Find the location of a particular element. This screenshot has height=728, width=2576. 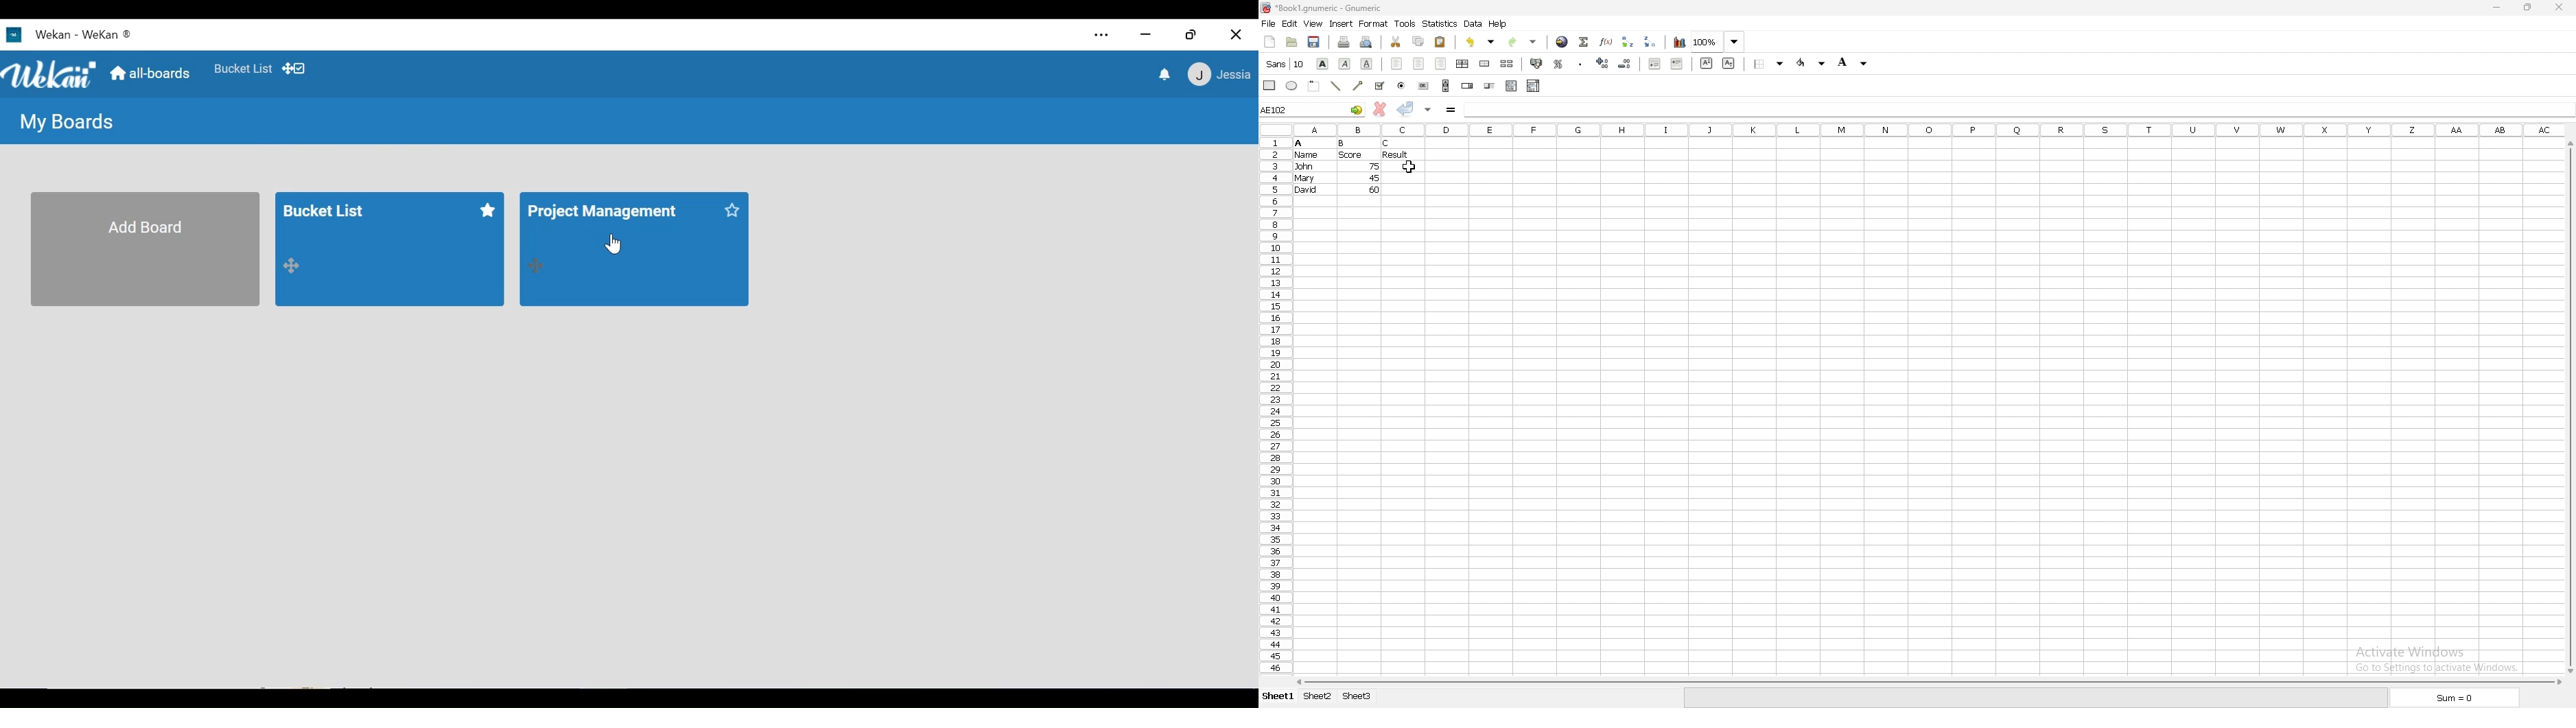

clear change is located at coordinates (1380, 108).